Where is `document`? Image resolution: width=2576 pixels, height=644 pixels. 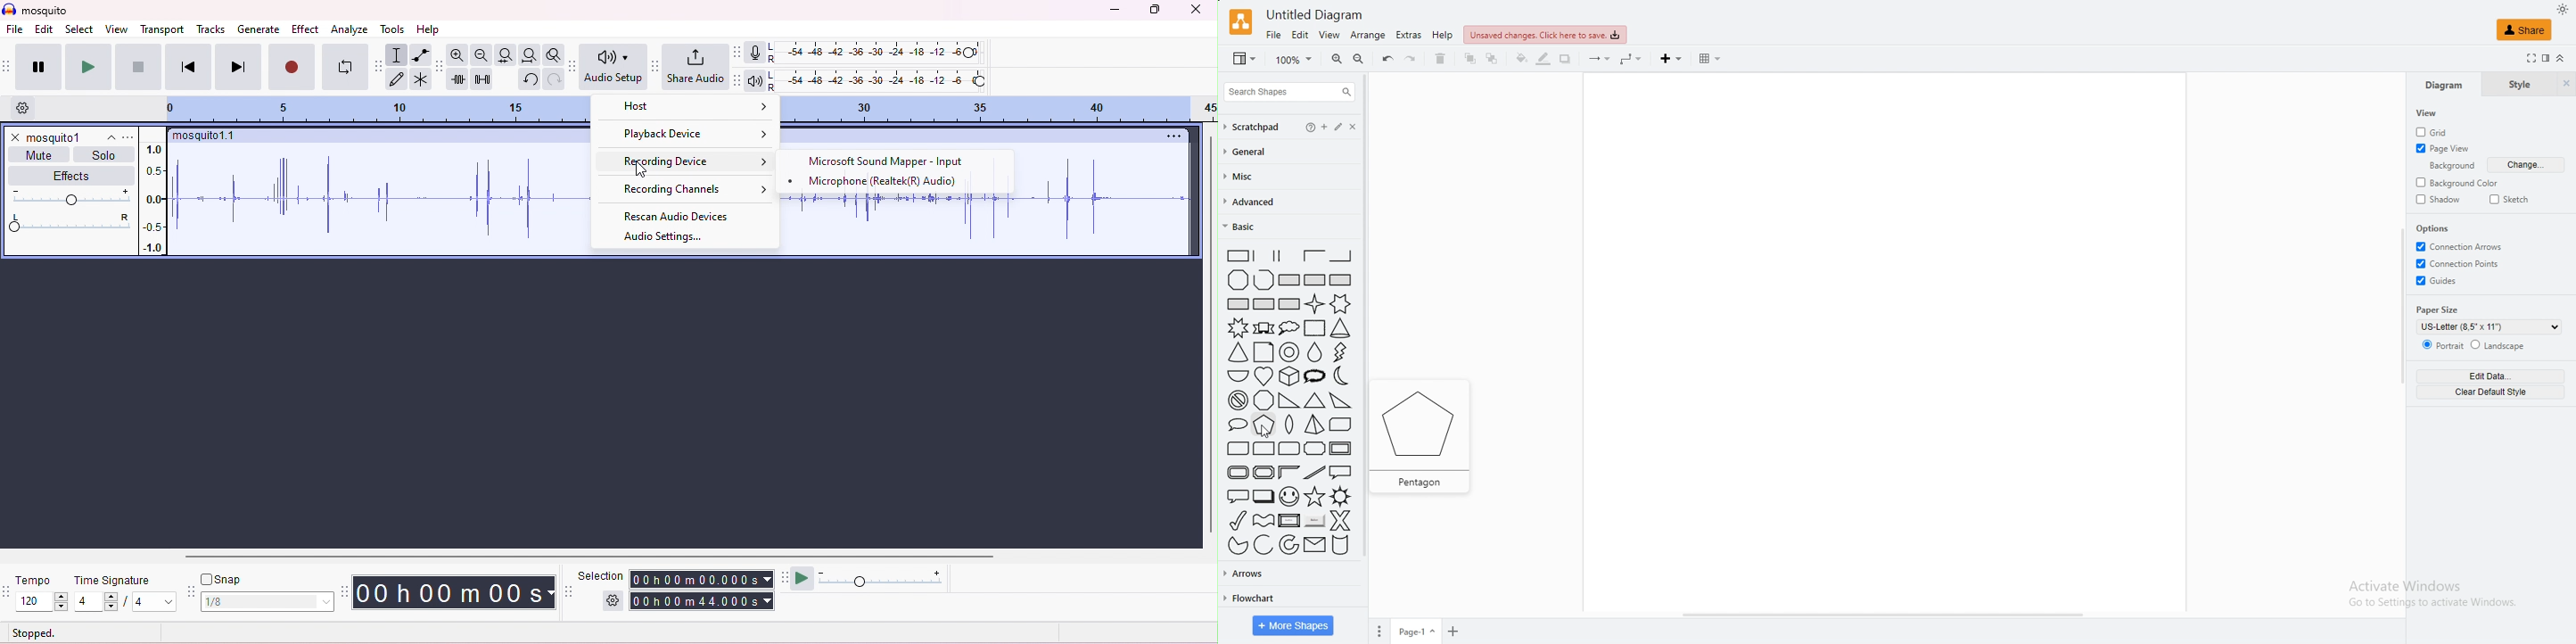
document is located at coordinates (1263, 352).